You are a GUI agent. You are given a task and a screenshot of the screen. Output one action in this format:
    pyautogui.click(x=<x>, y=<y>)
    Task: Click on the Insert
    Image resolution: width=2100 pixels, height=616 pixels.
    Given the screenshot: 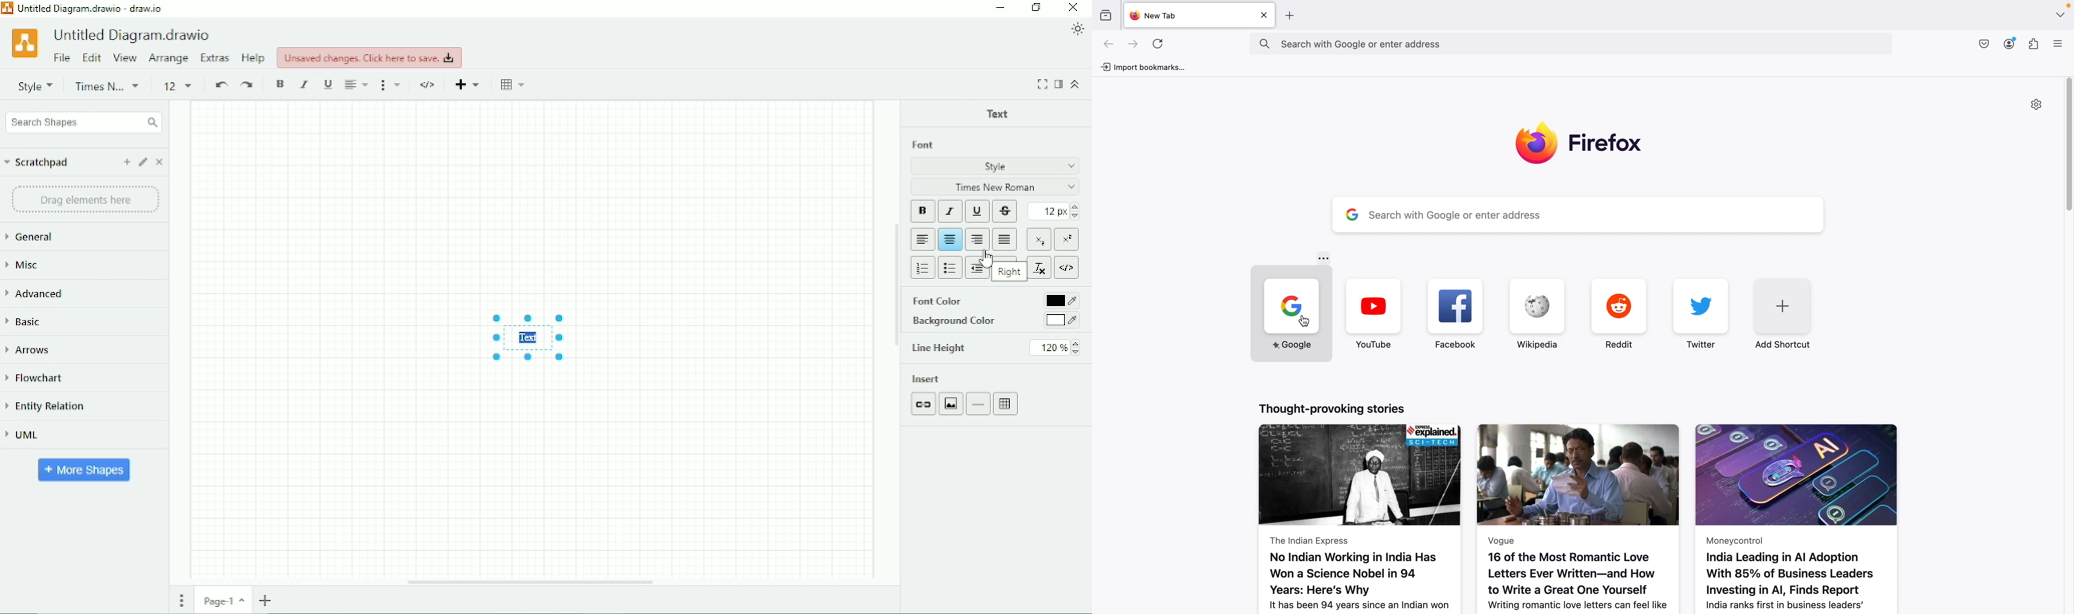 What is the action you would take?
    pyautogui.click(x=466, y=83)
    